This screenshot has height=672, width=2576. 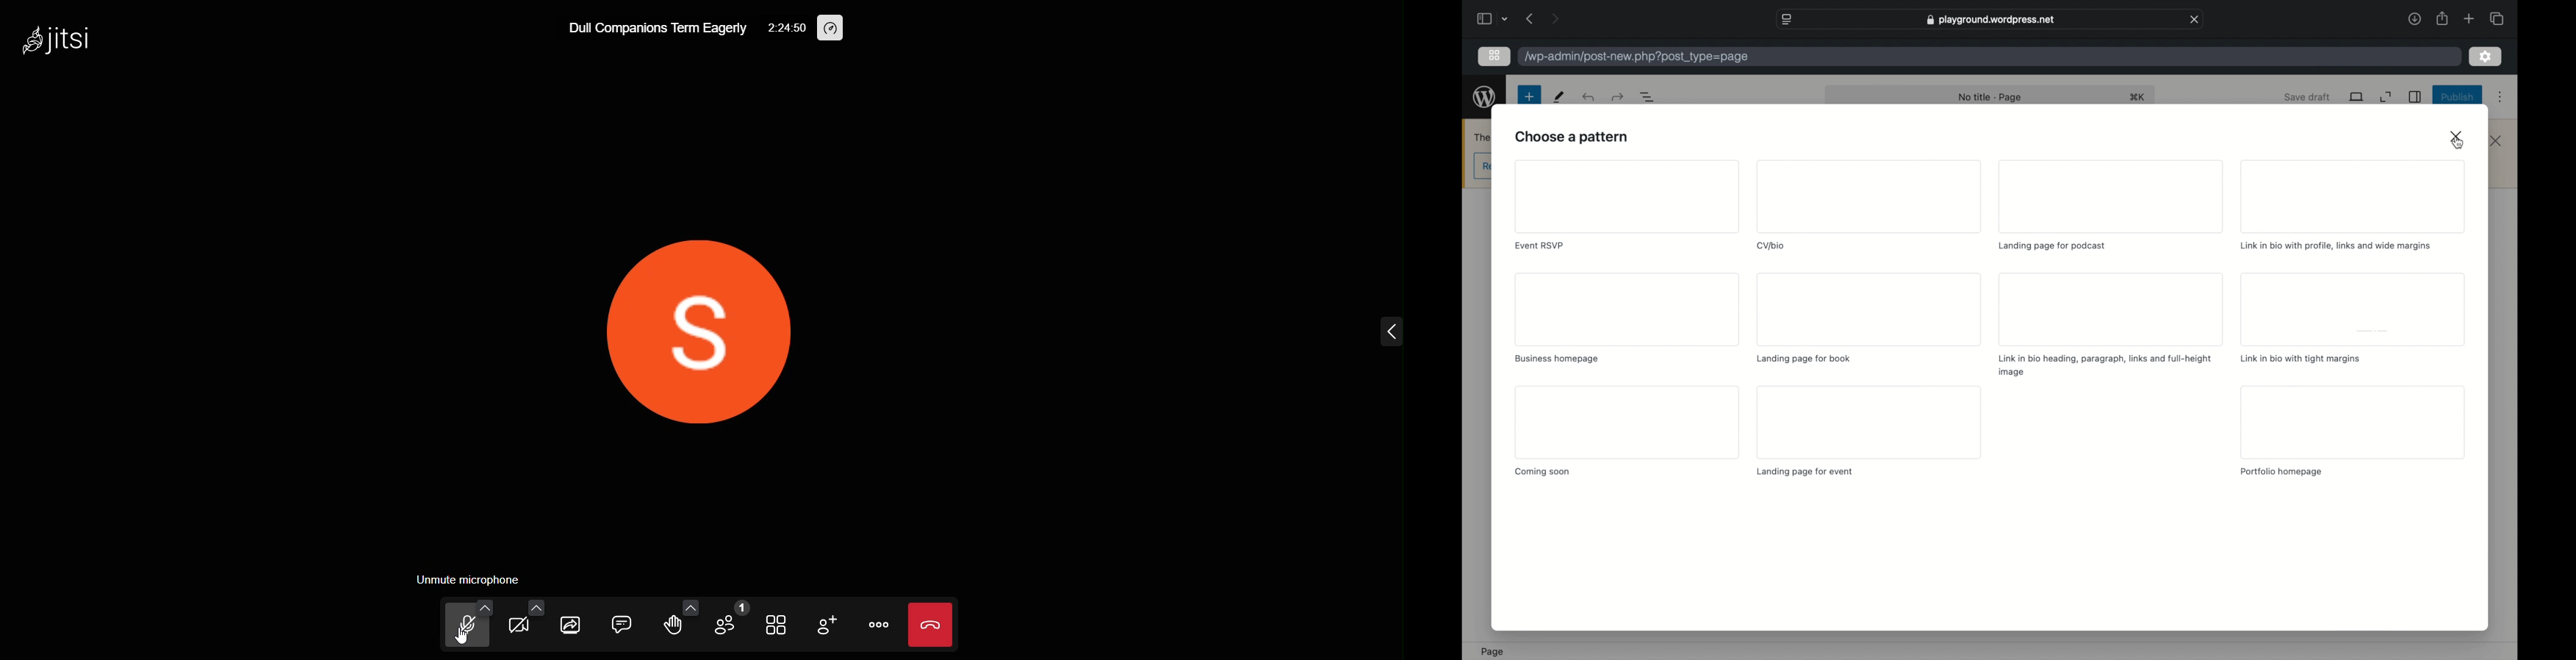 What do you see at coordinates (1786, 18) in the screenshot?
I see `website settings` at bounding box center [1786, 18].